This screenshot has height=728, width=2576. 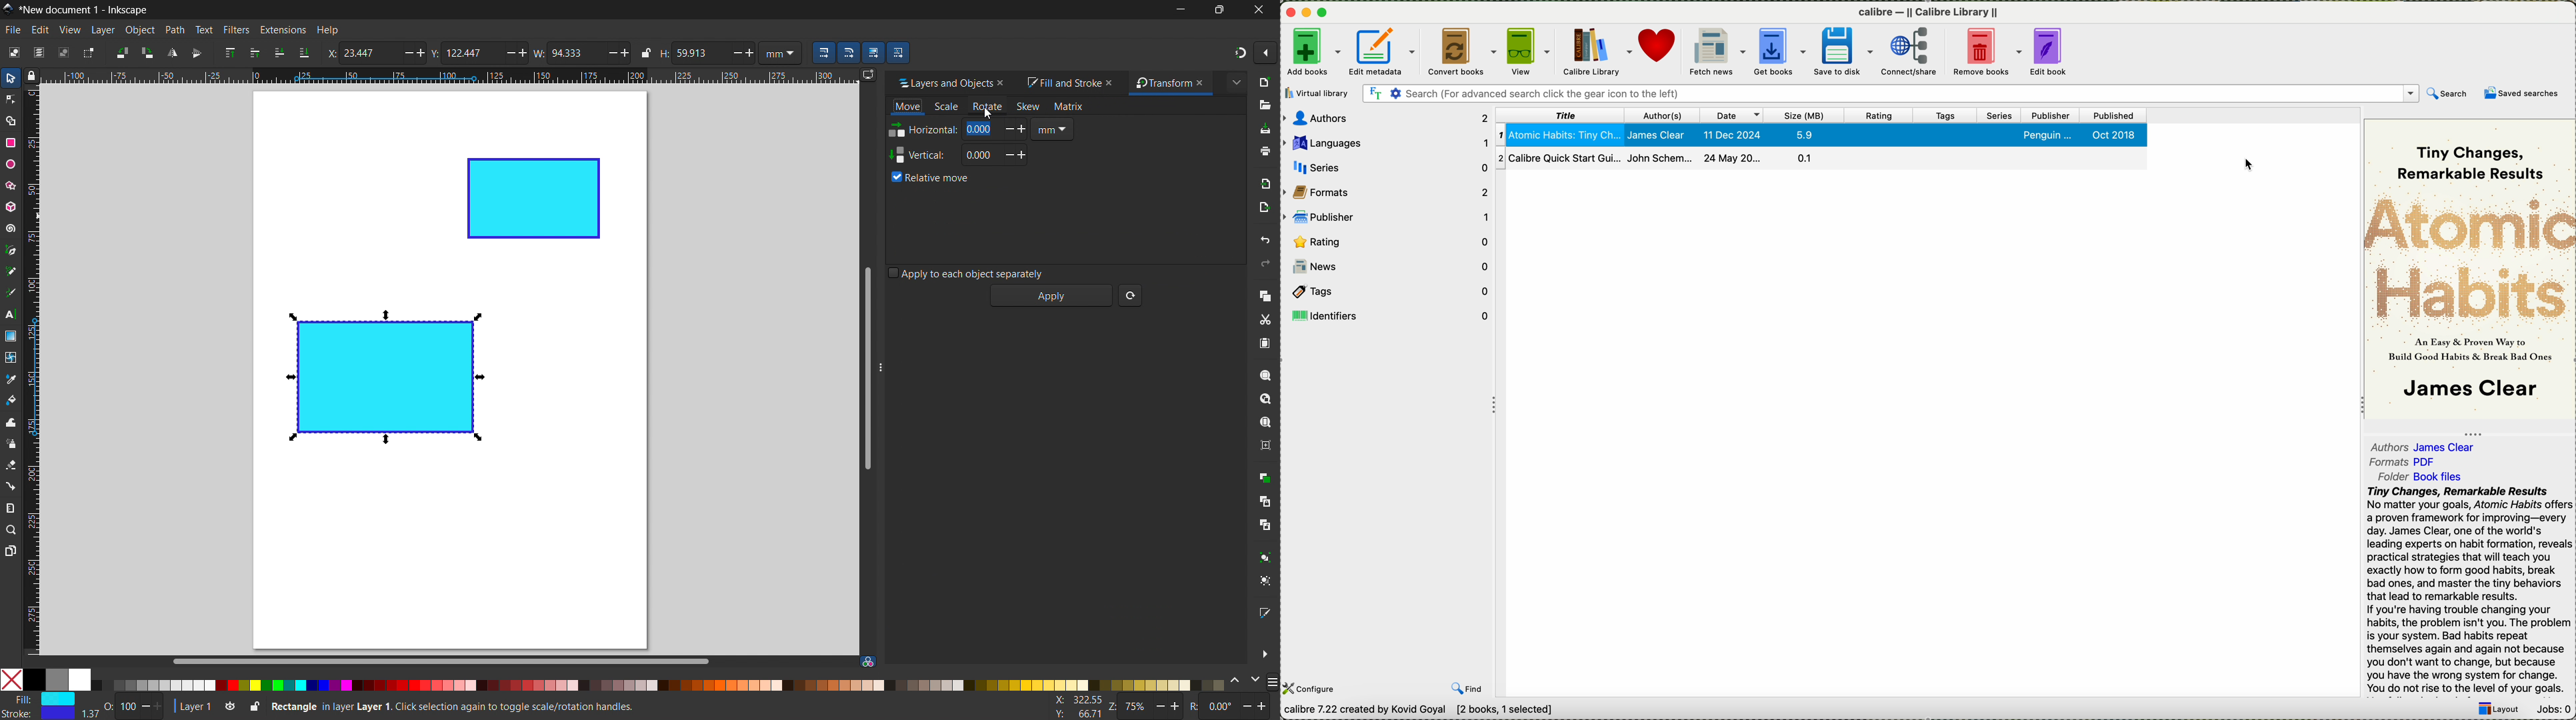 What do you see at coordinates (1390, 316) in the screenshot?
I see `identifiers` at bounding box center [1390, 316].